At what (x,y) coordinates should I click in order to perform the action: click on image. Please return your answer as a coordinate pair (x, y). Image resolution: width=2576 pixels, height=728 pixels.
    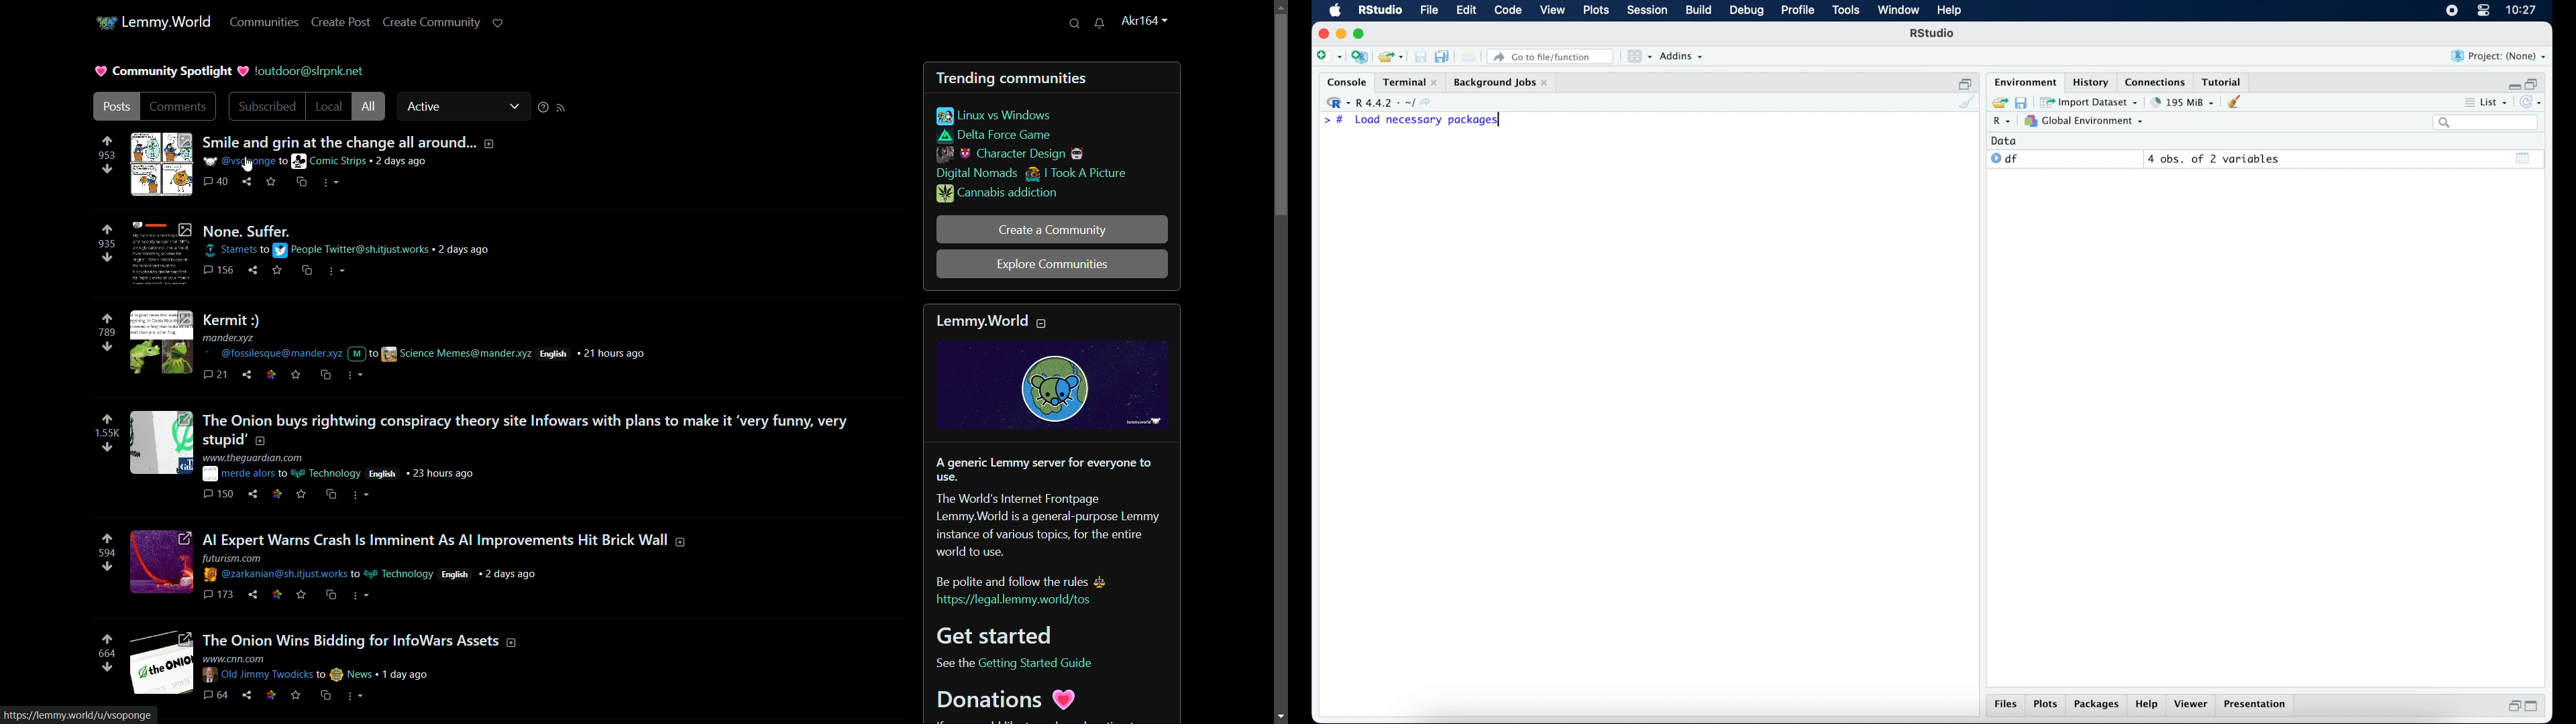
    Looking at the image, I should click on (163, 562).